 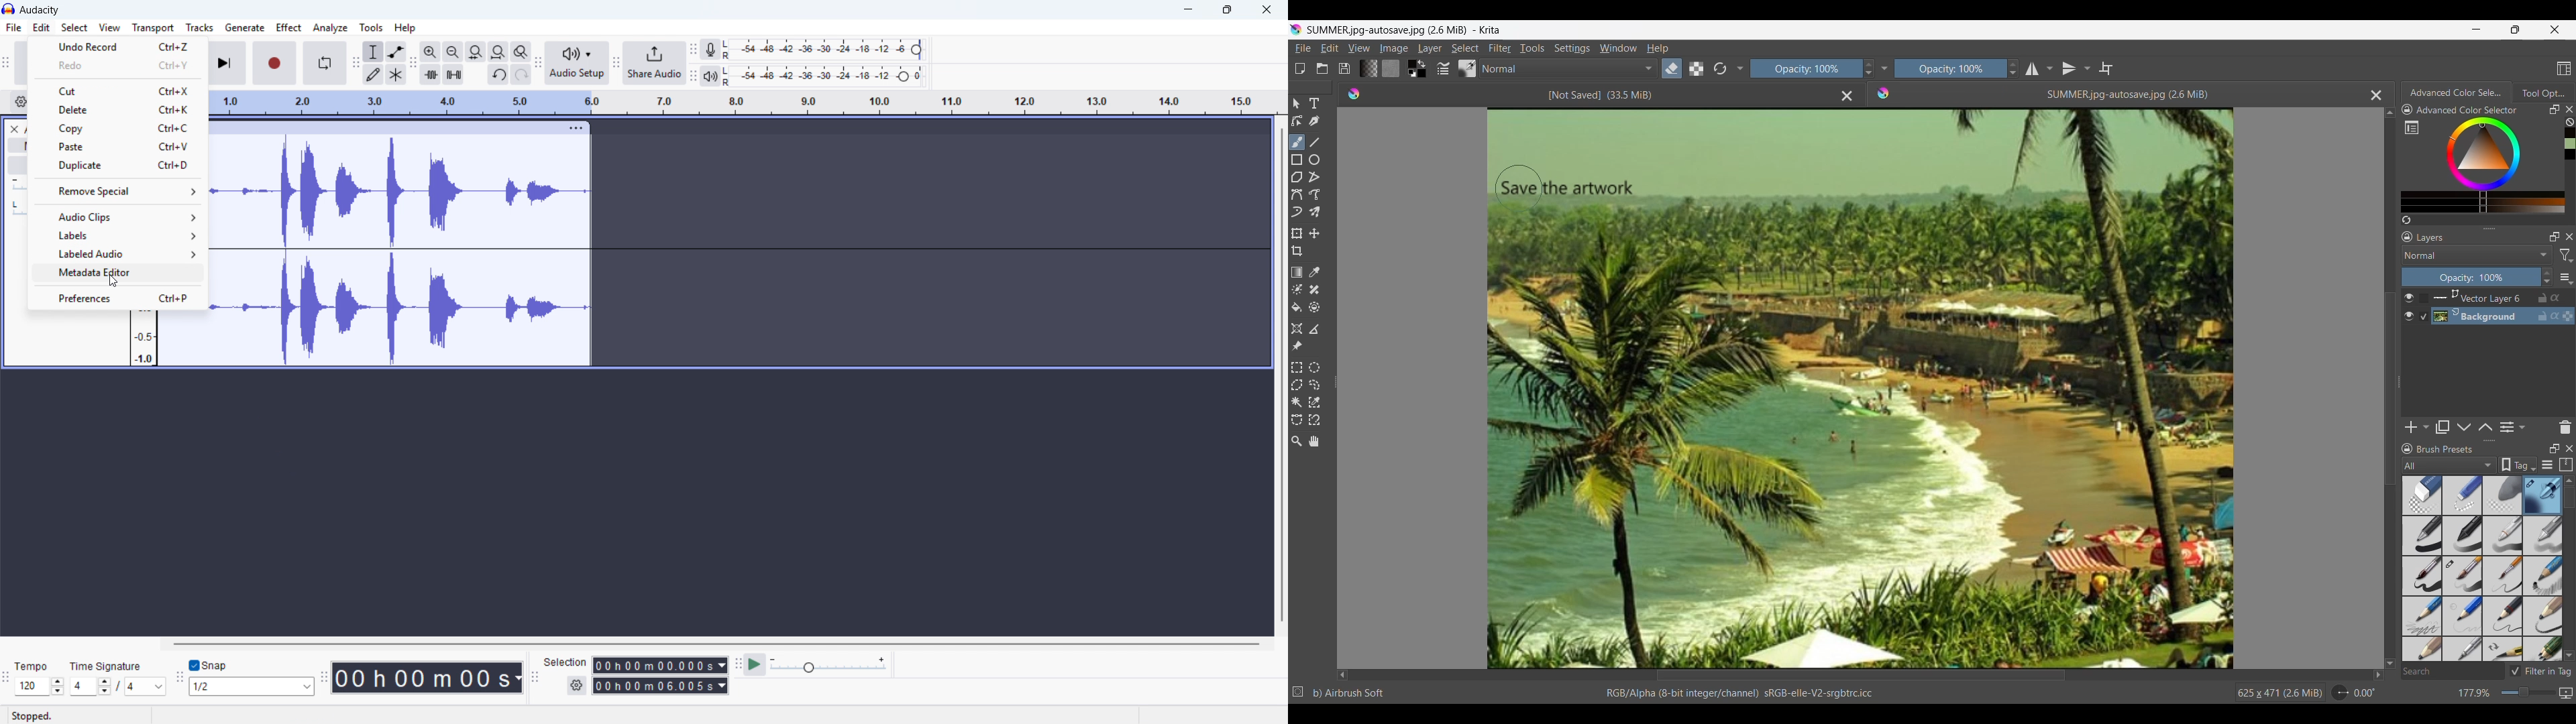 I want to click on Freehand path tool, so click(x=1314, y=194).